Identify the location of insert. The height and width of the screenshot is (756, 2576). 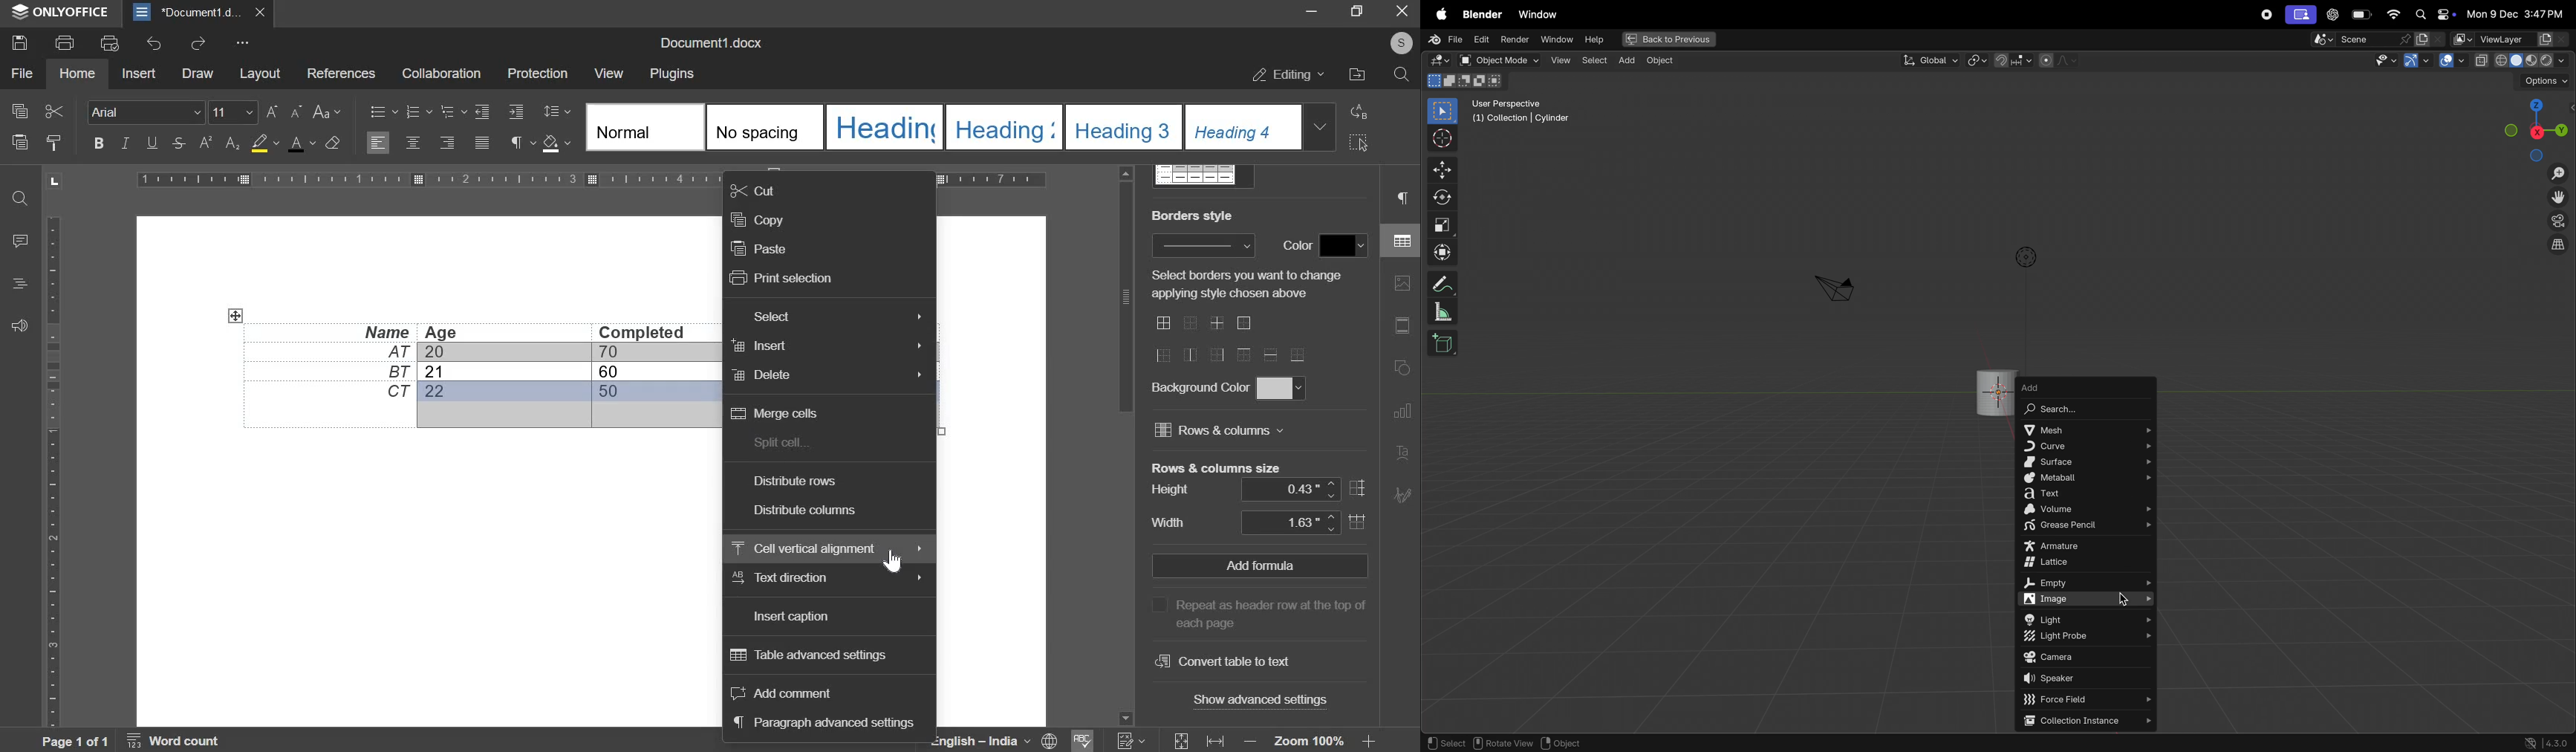
(759, 346).